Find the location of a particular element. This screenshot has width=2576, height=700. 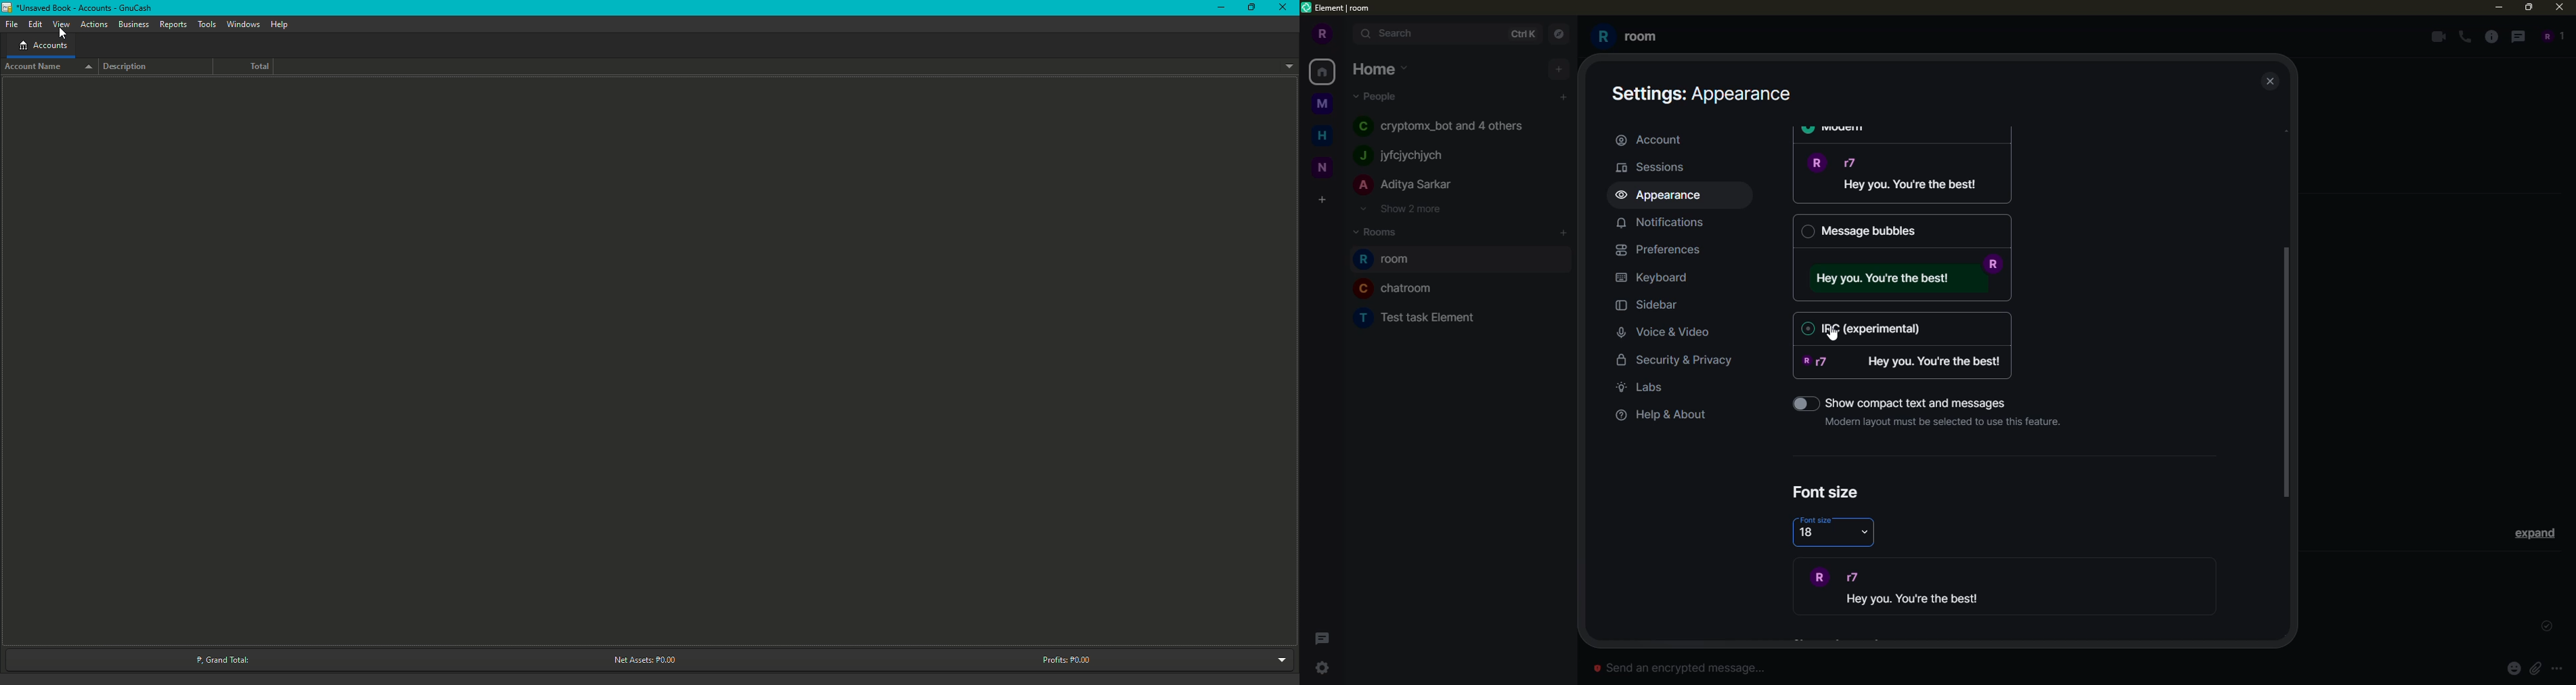

notifications is located at coordinates (1656, 223).